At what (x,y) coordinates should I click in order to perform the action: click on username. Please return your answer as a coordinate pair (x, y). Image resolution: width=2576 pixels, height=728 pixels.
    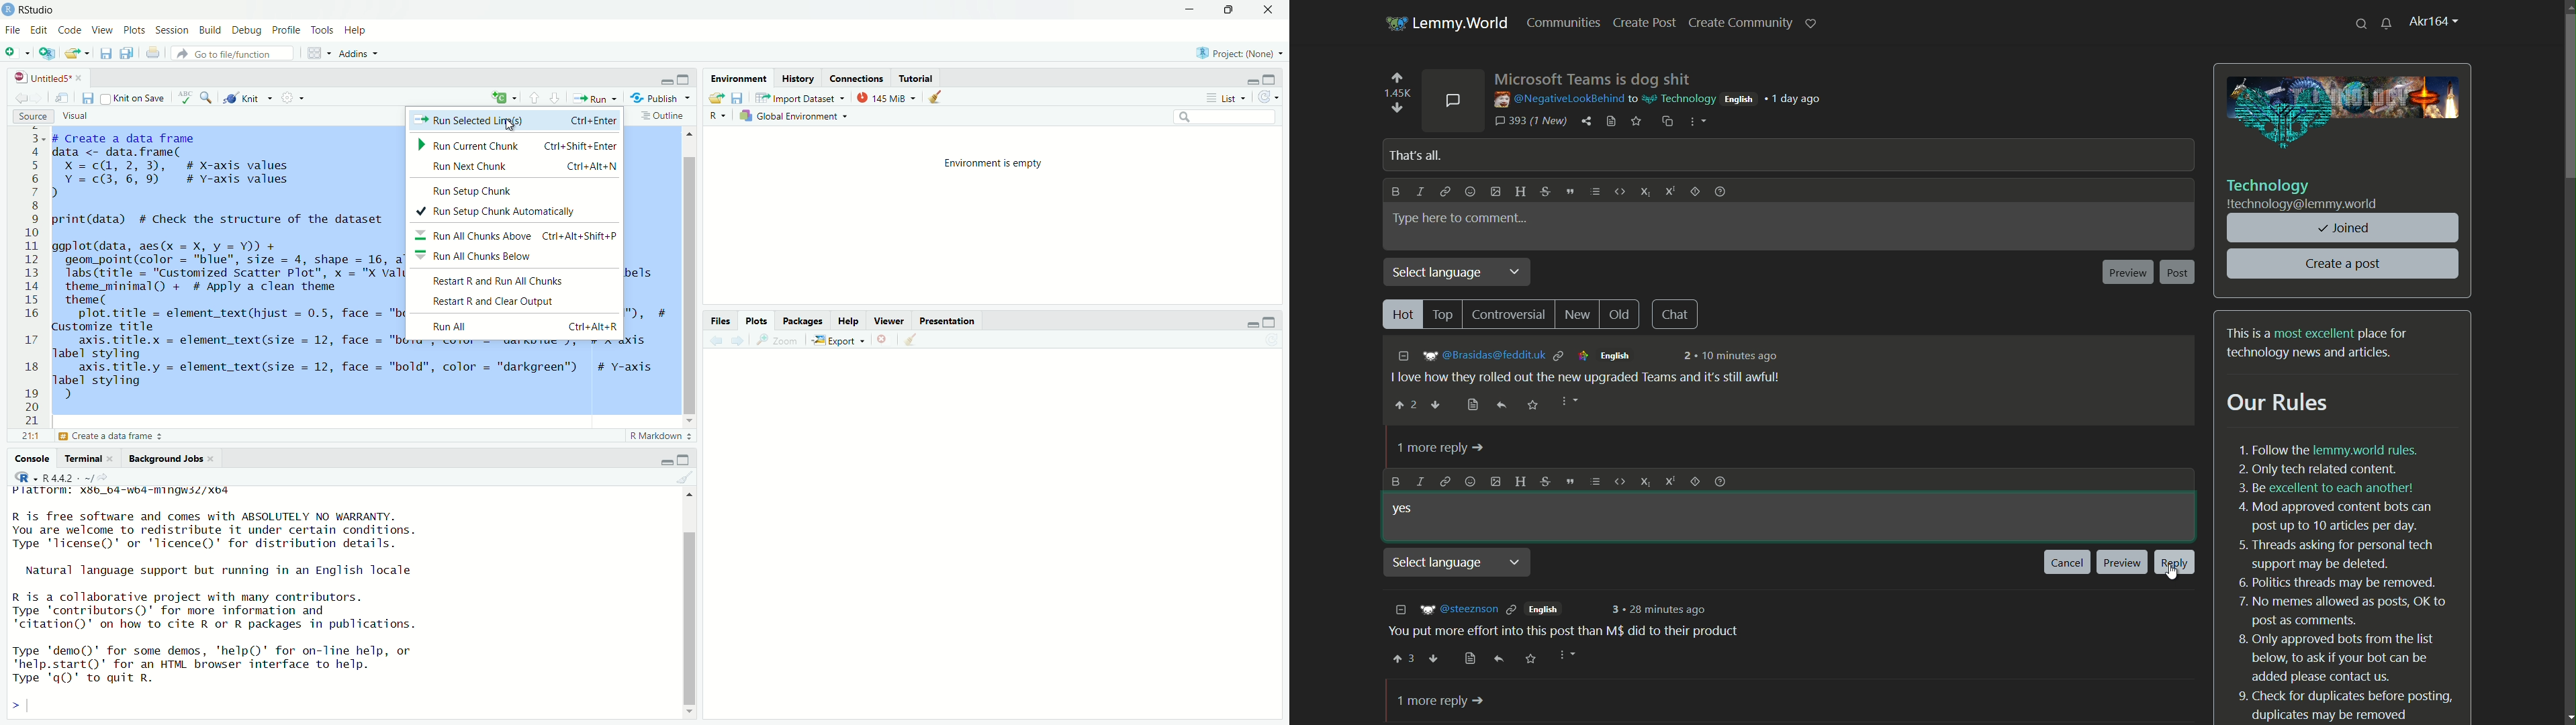
    Looking at the image, I should click on (1557, 99).